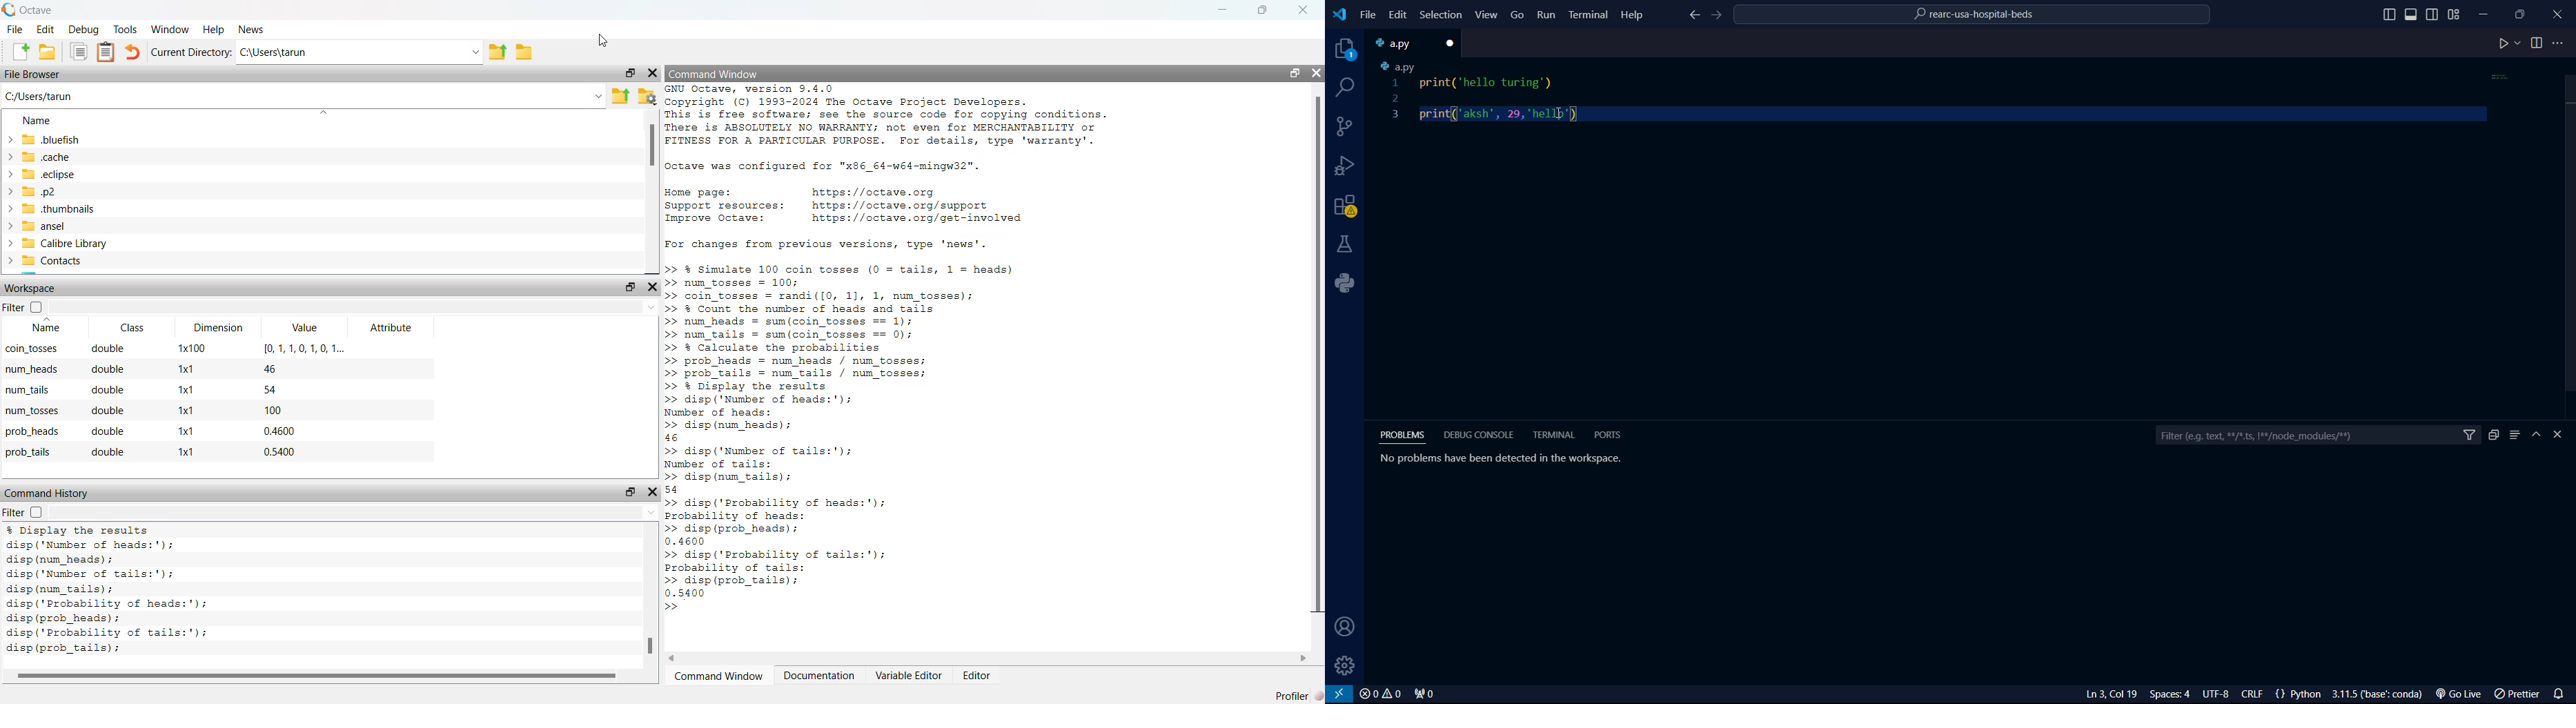 The image size is (2576, 728). What do you see at coordinates (1635, 14) in the screenshot?
I see `Help` at bounding box center [1635, 14].